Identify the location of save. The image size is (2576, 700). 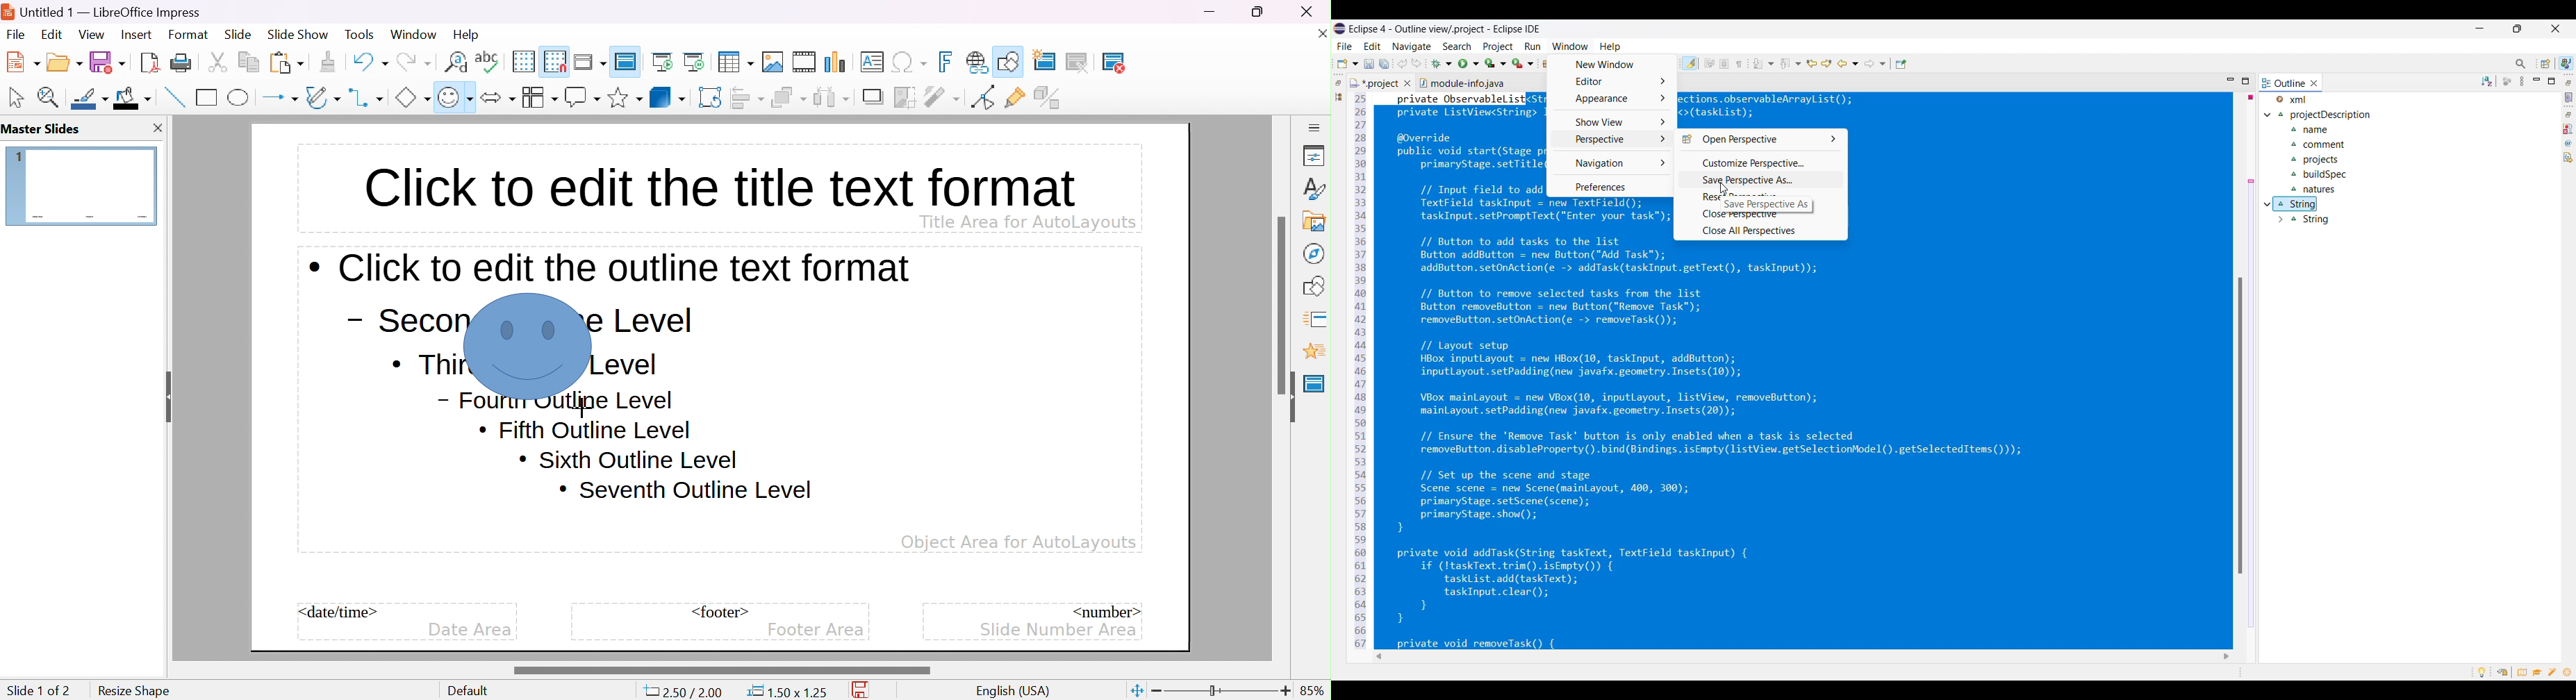
(864, 690).